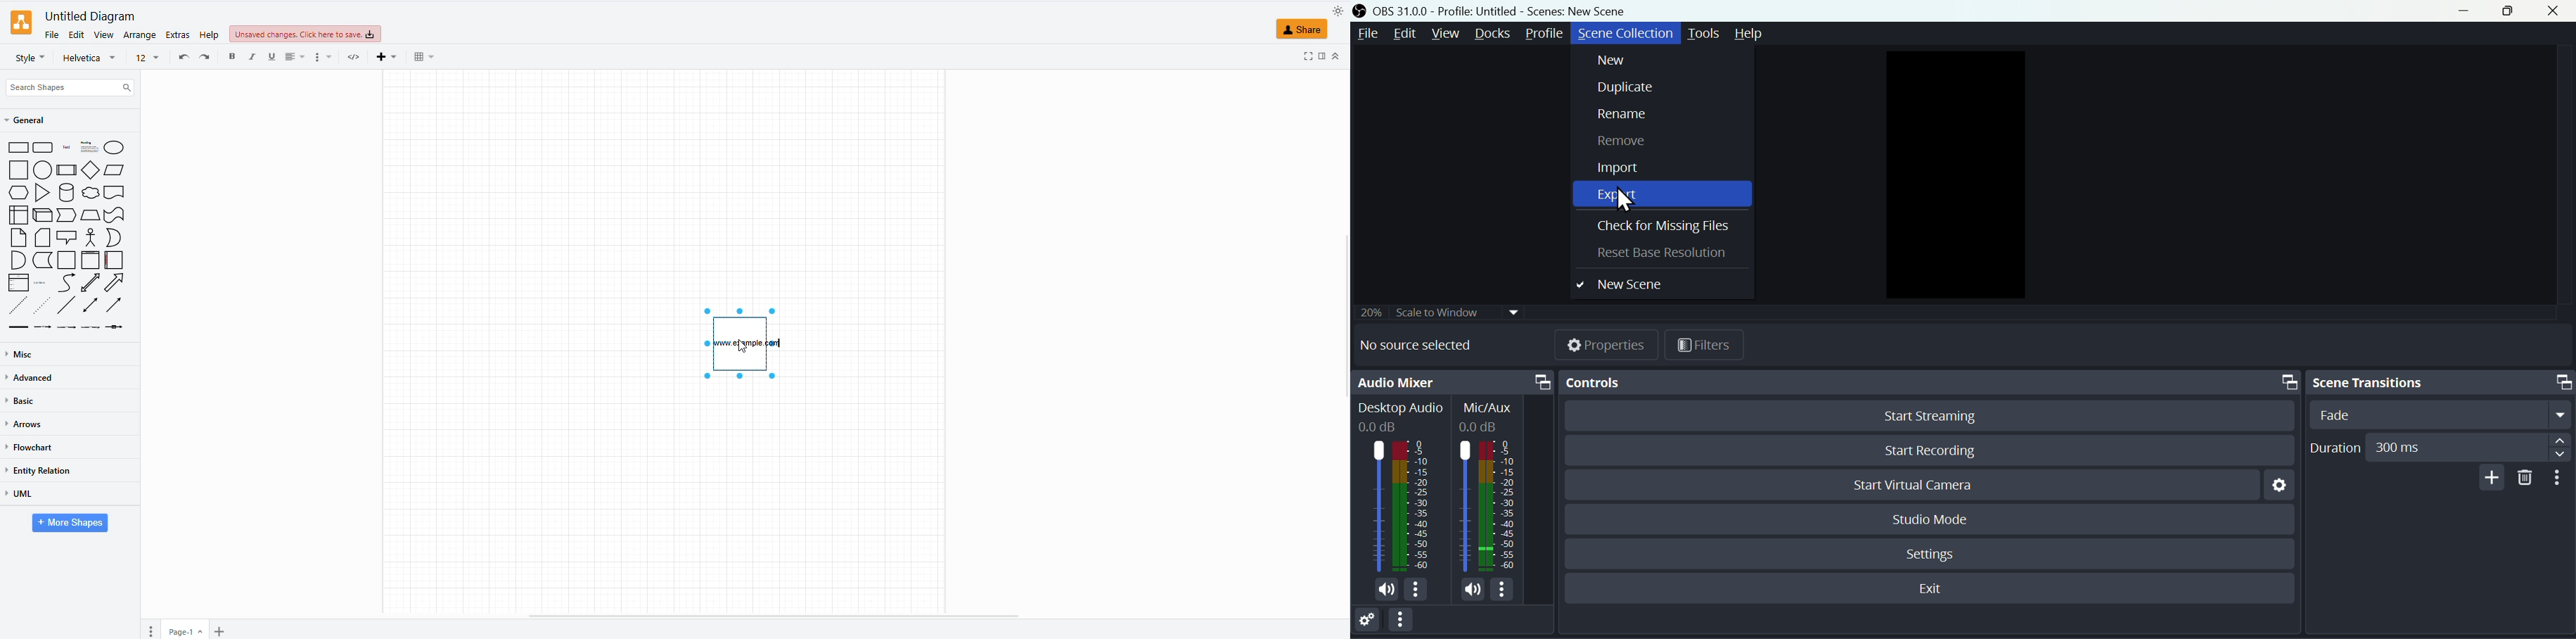  What do you see at coordinates (18, 148) in the screenshot?
I see `rectangle` at bounding box center [18, 148].